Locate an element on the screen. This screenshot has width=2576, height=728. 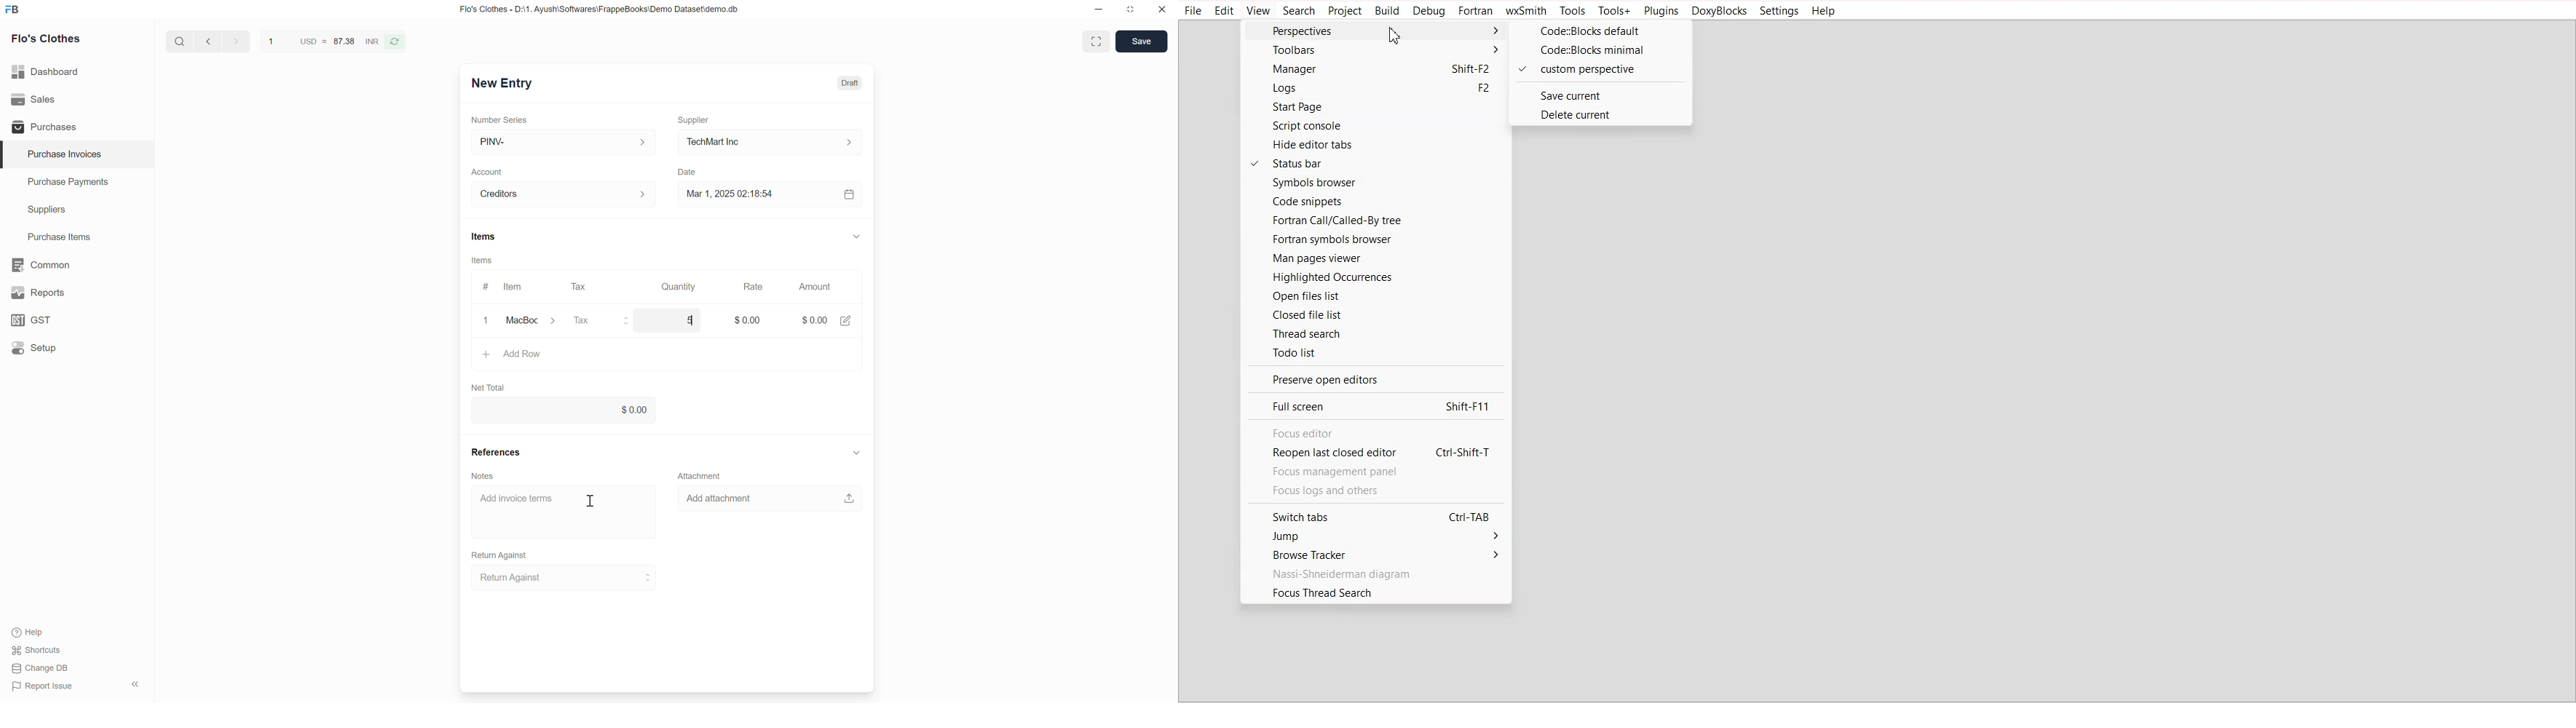
Return Against is located at coordinates (500, 556).